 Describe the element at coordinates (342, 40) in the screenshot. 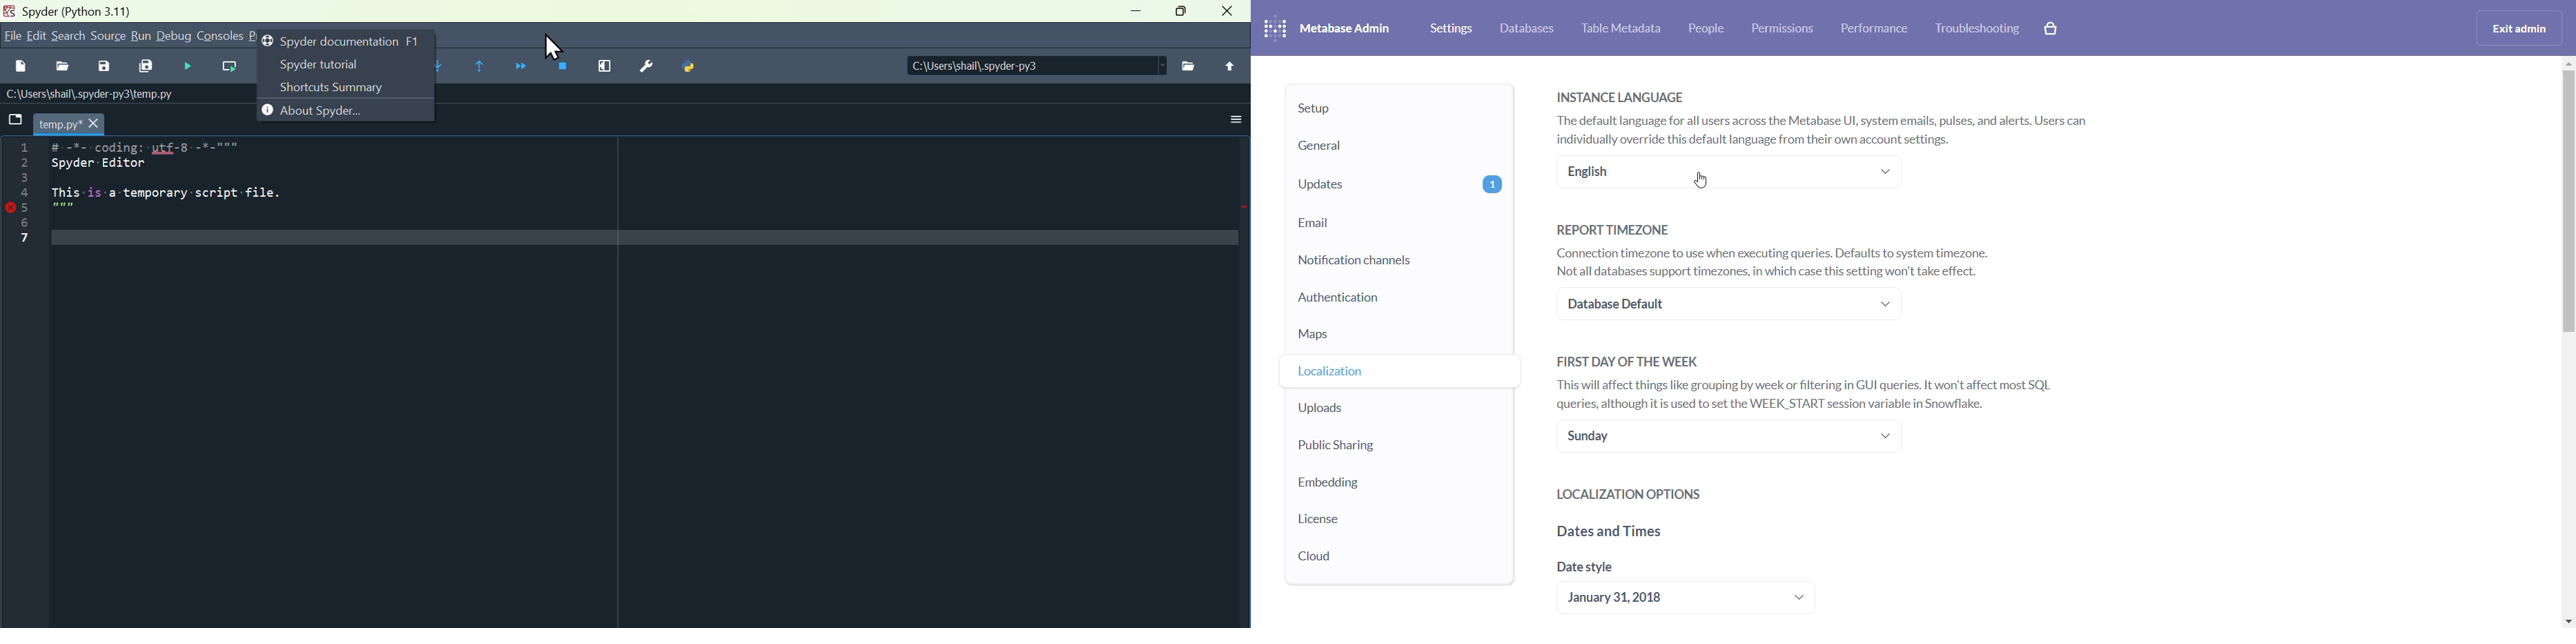

I see `Spider documentation` at that location.